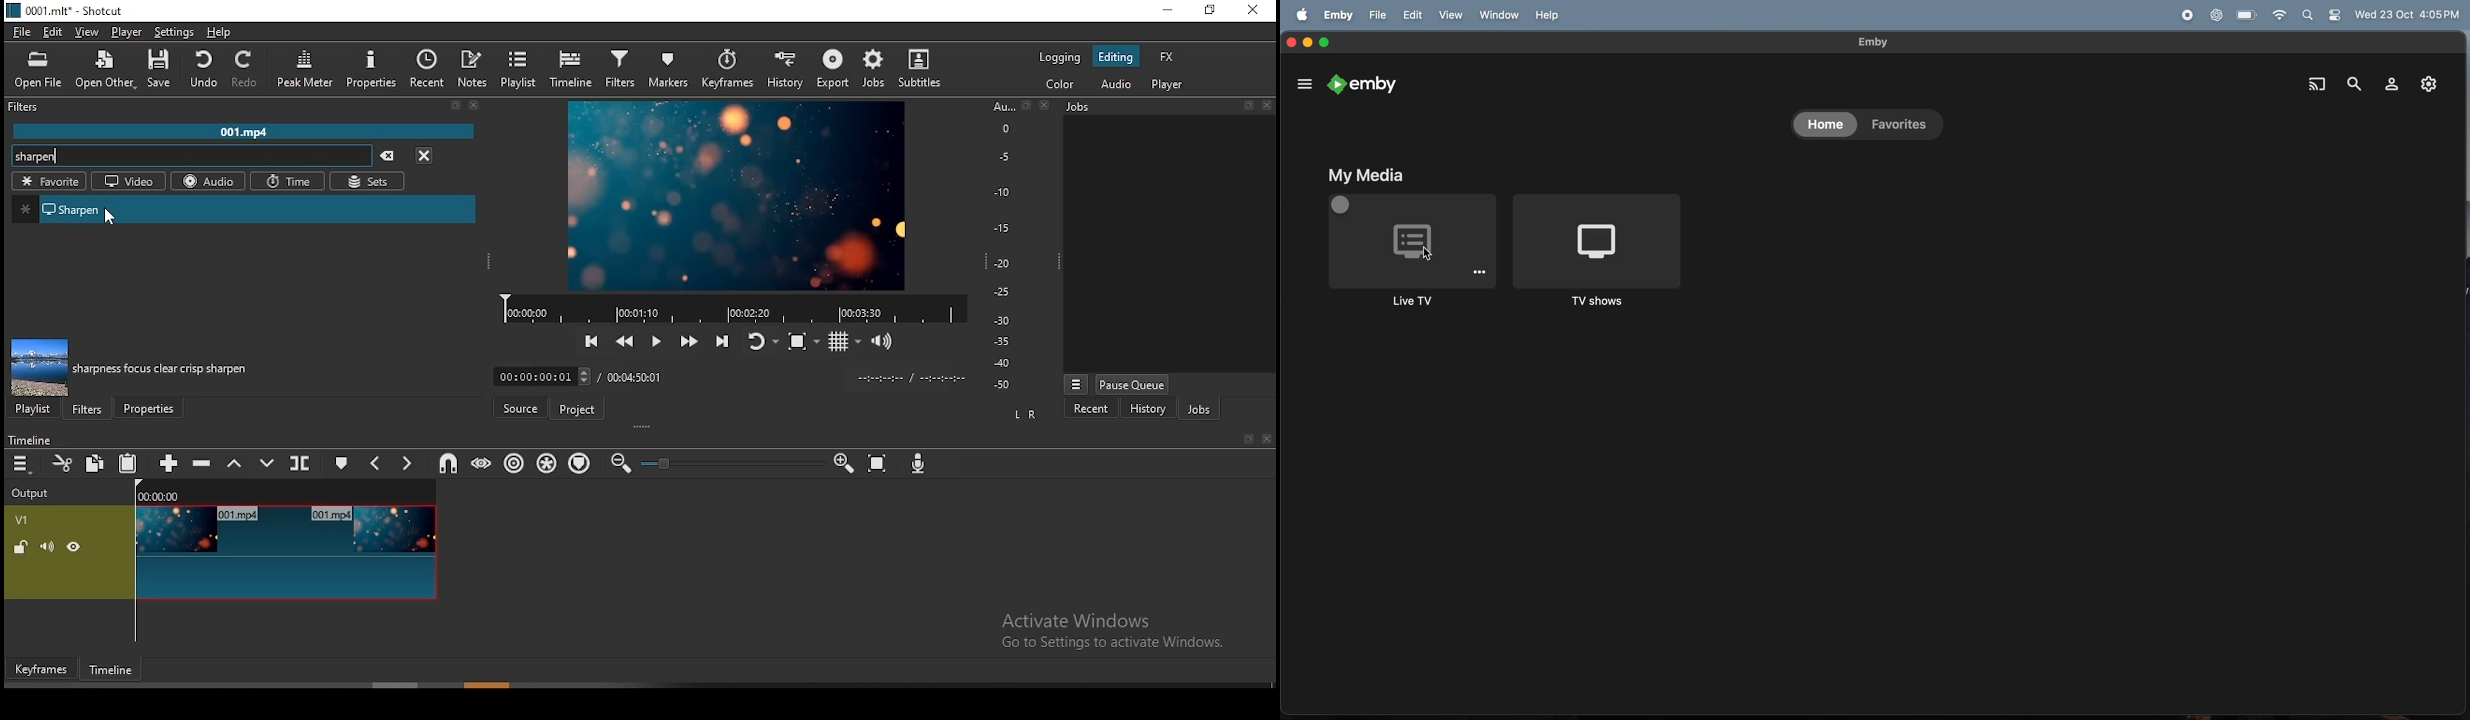 The height and width of the screenshot is (728, 2492). What do you see at coordinates (878, 464) in the screenshot?
I see `zoom timeline to fit` at bounding box center [878, 464].